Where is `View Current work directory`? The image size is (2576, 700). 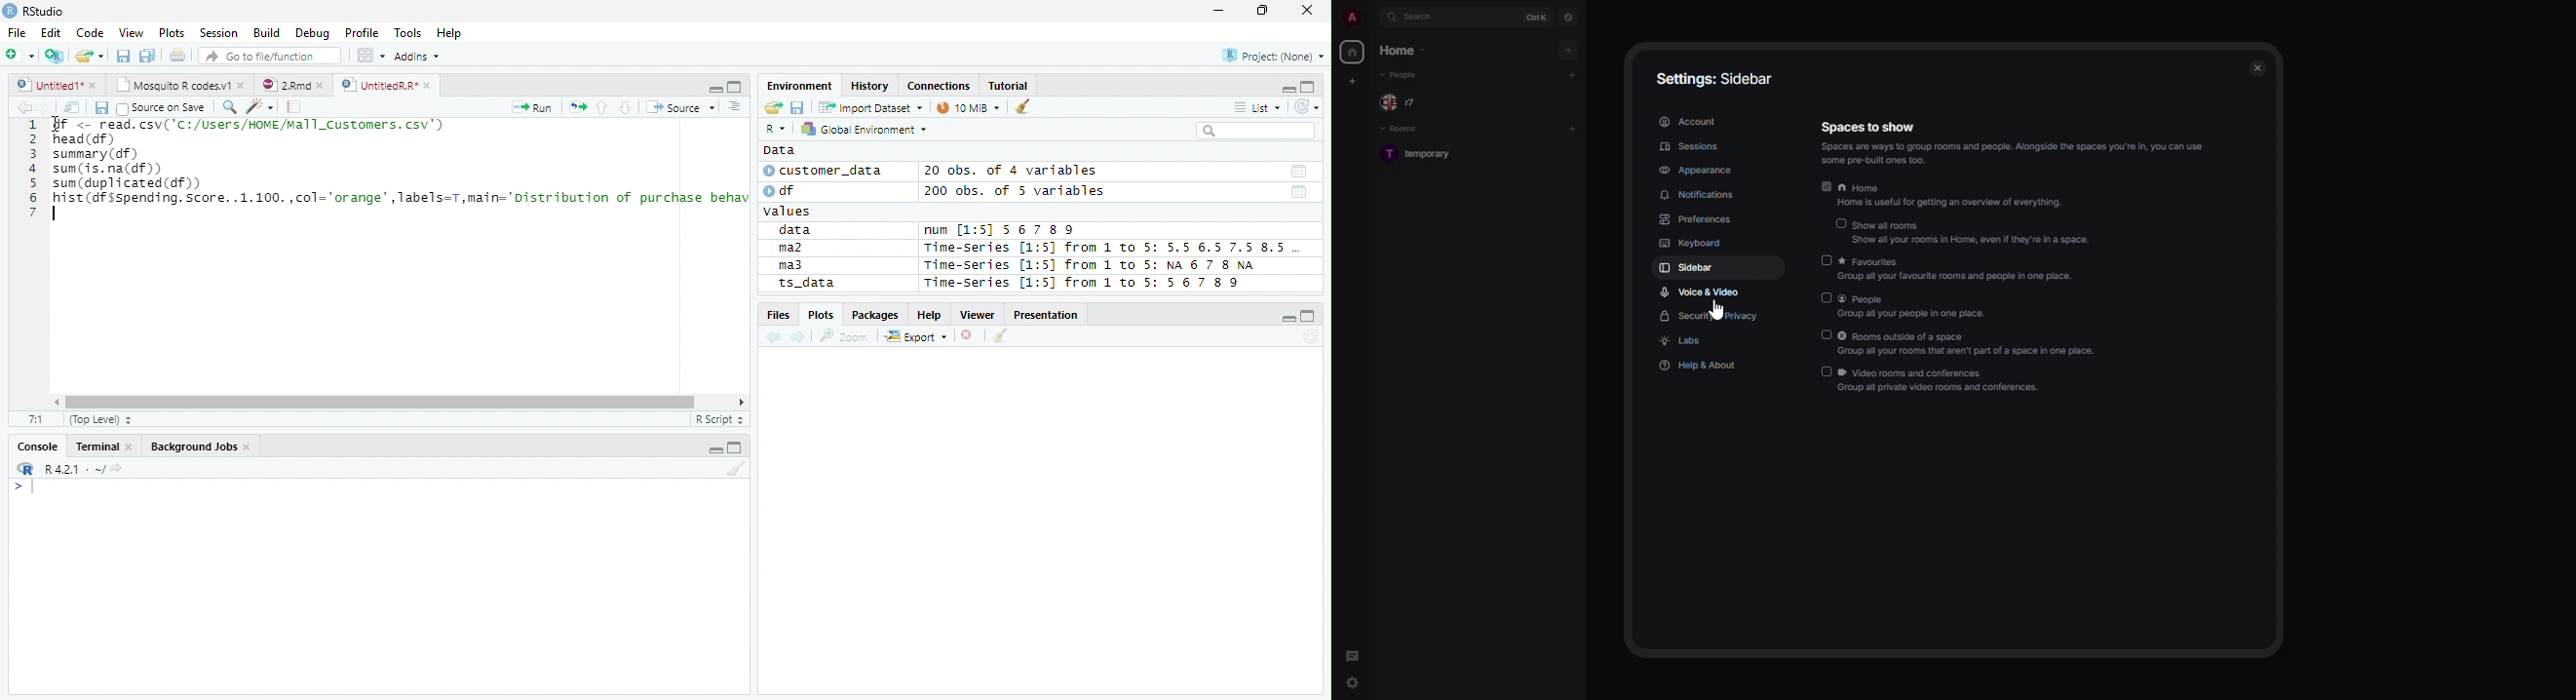 View Current work directory is located at coordinates (118, 468).